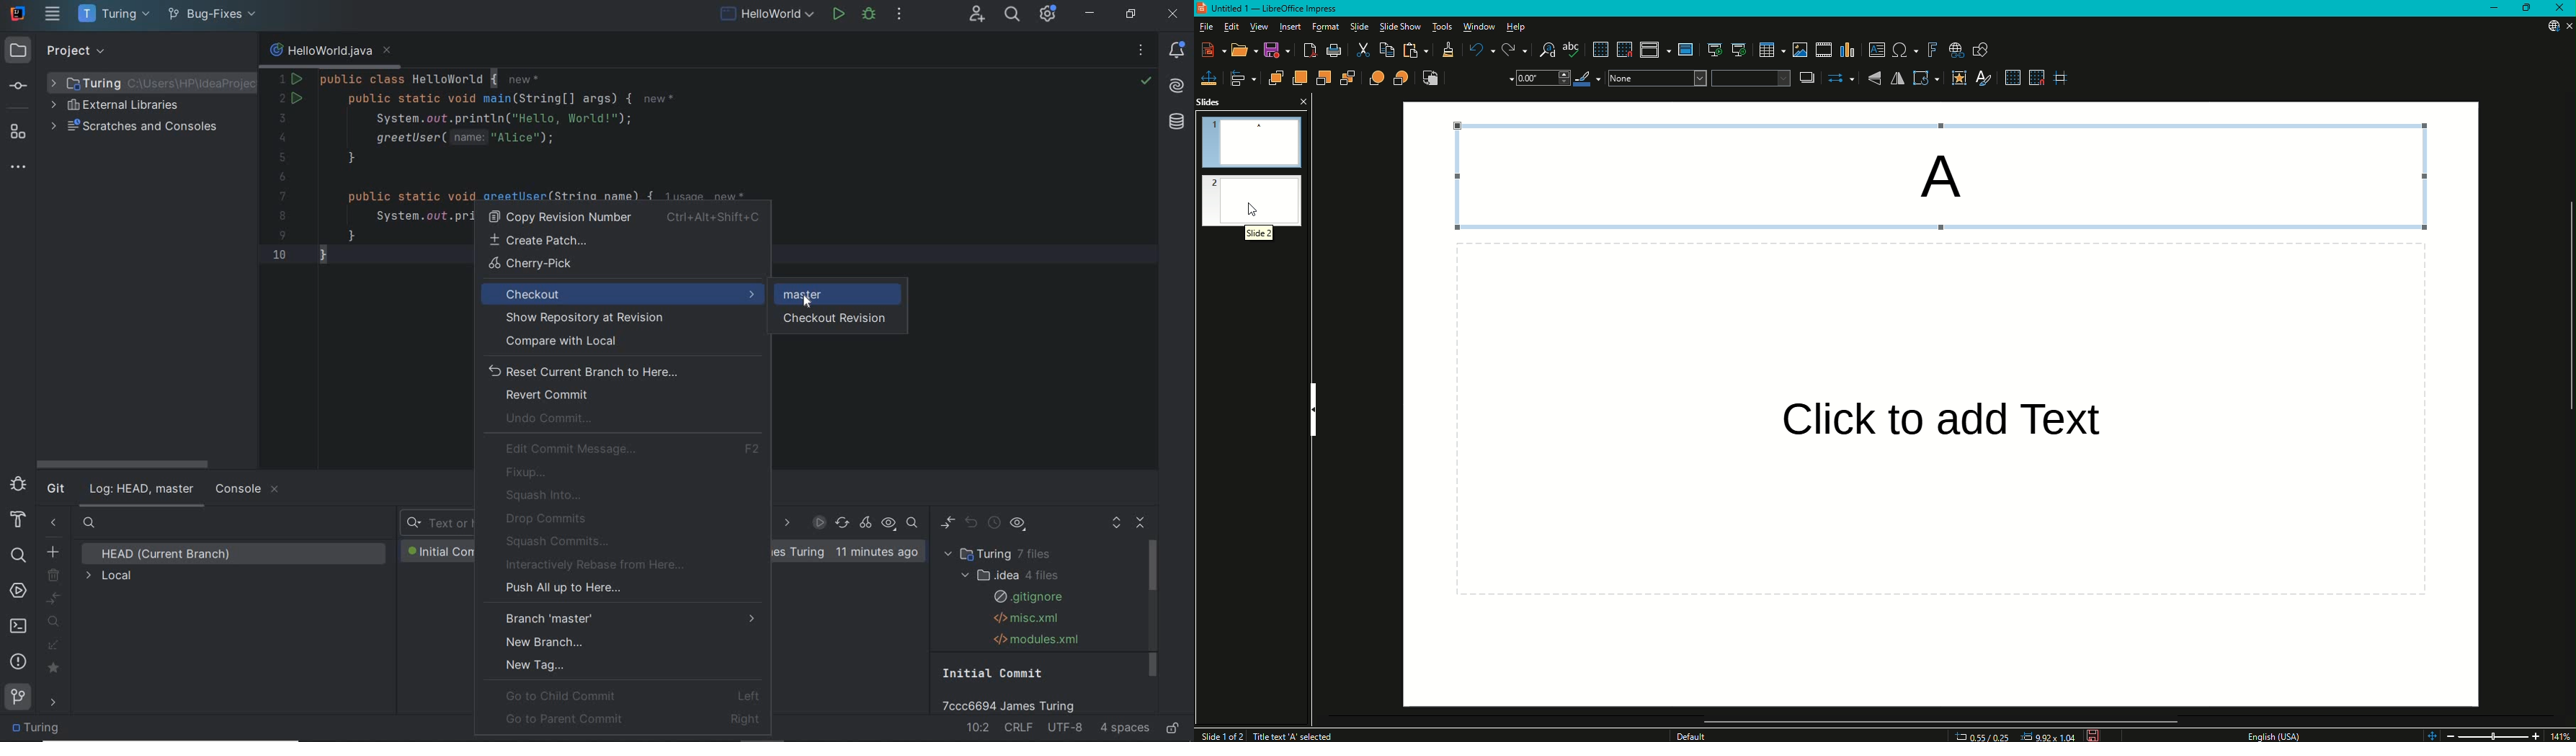 Image resolution: width=2576 pixels, height=756 pixels. What do you see at coordinates (1768, 48) in the screenshot?
I see `Table` at bounding box center [1768, 48].